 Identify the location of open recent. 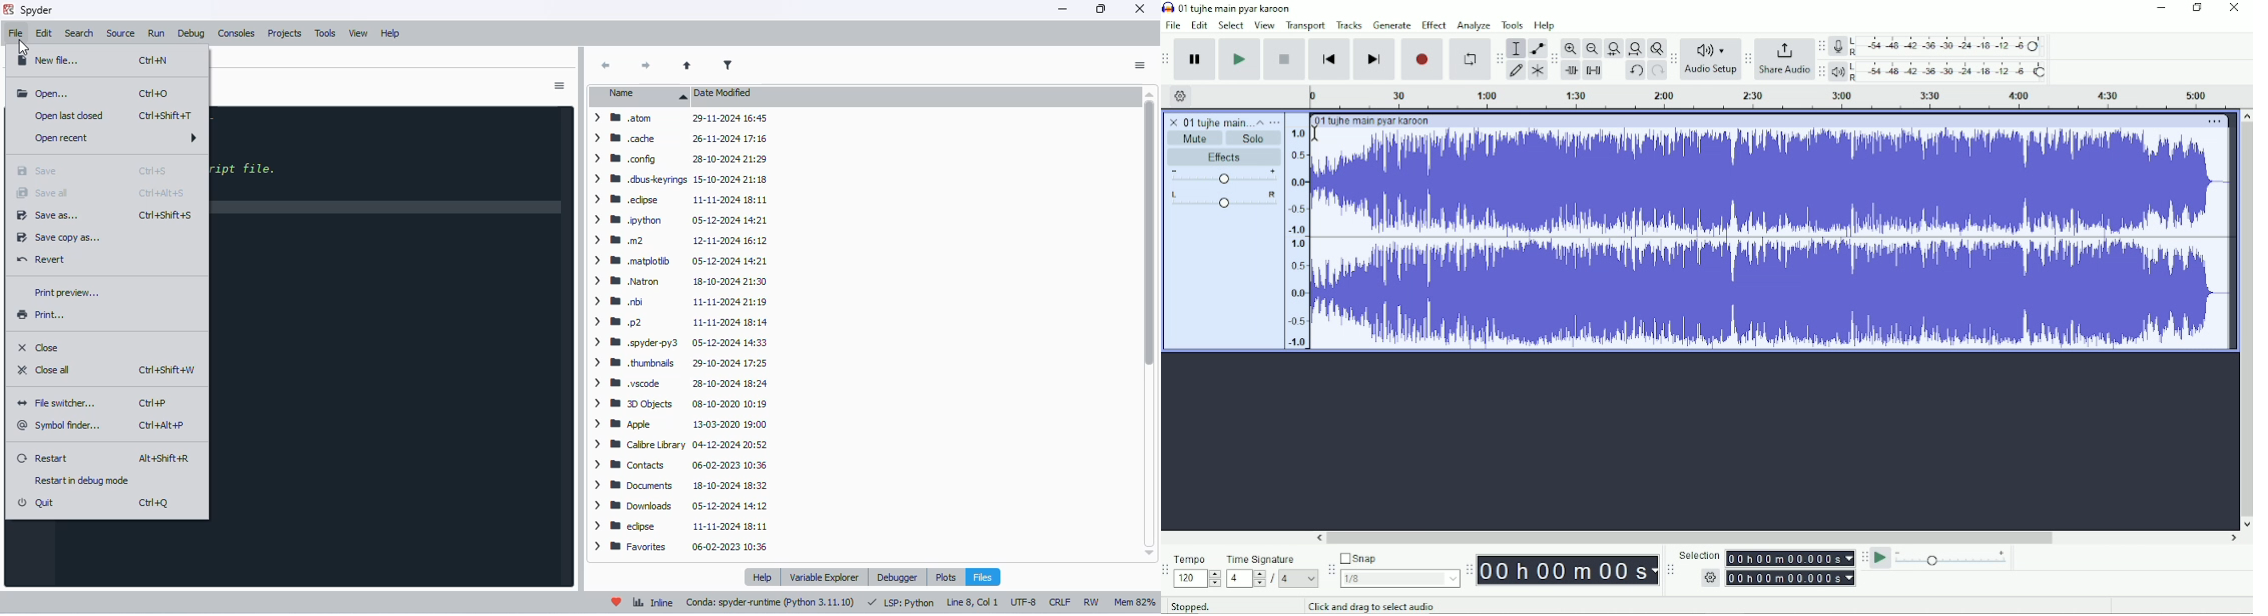
(115, 139).